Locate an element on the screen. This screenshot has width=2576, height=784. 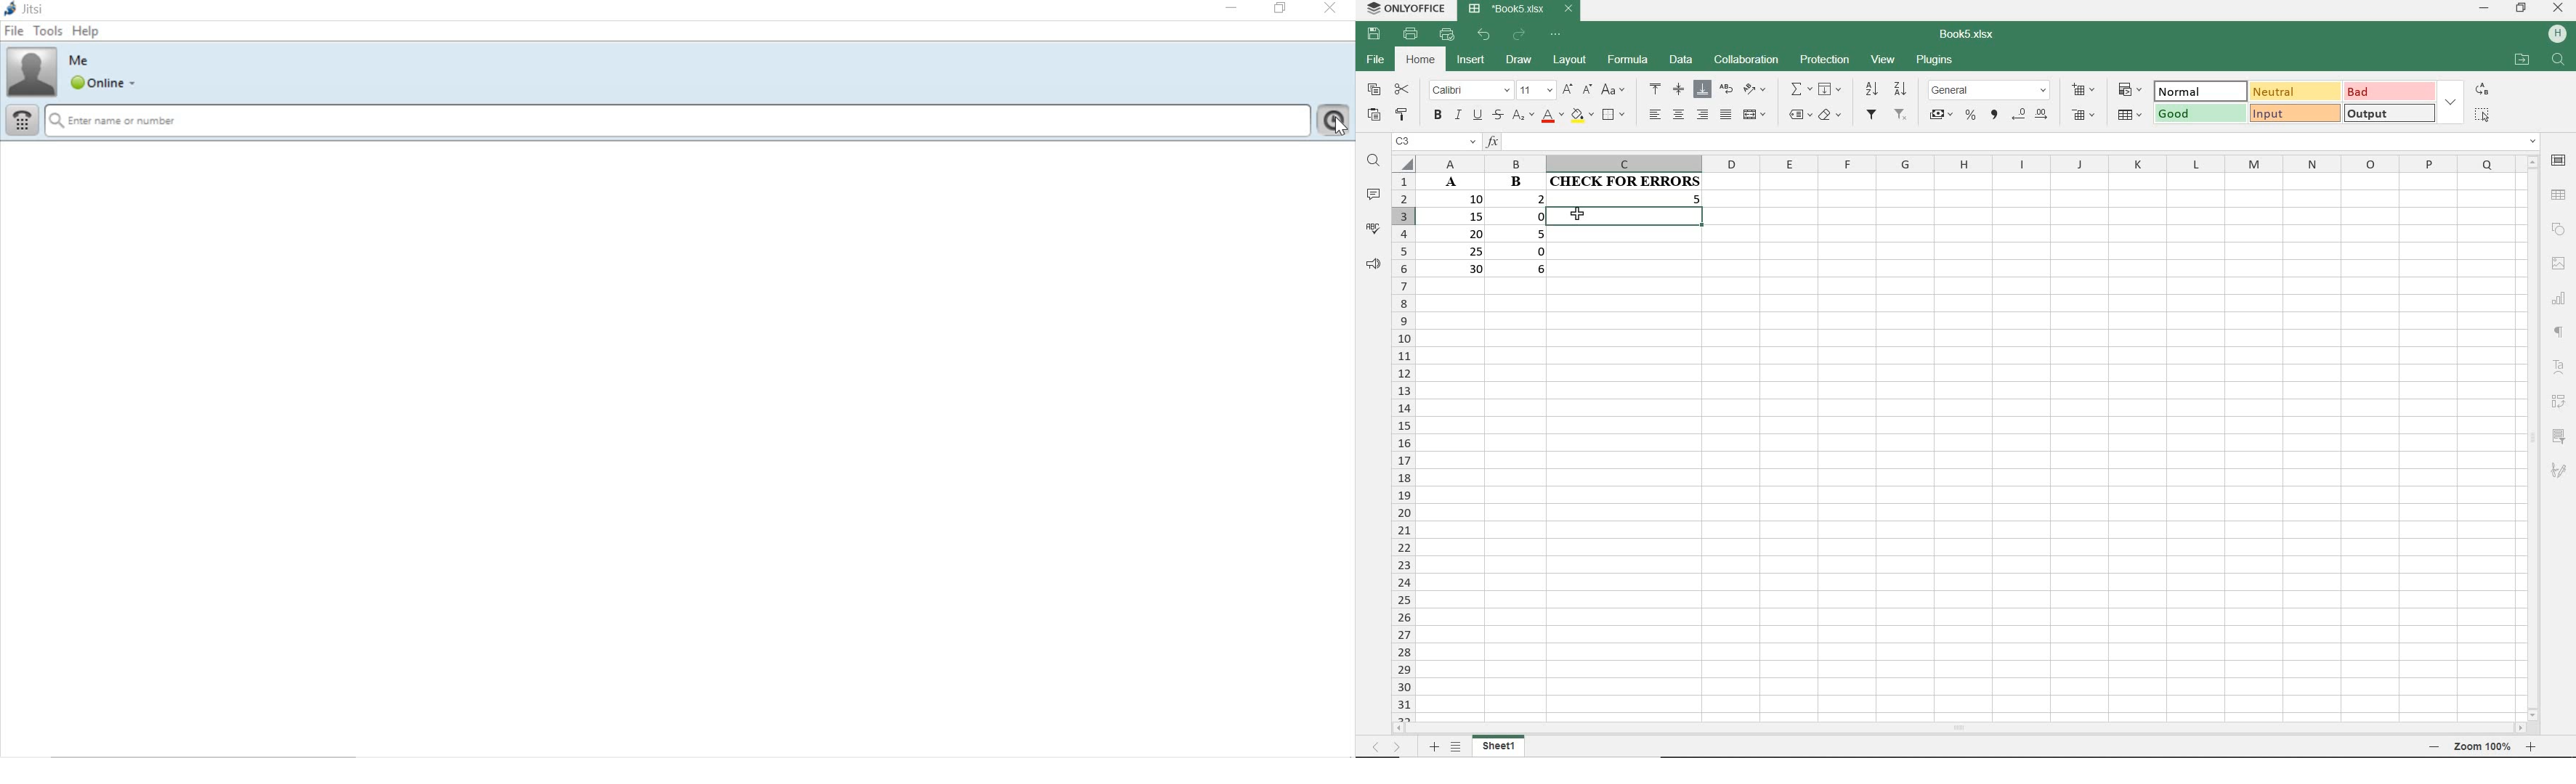
NUMBER FORMAT is located at coordinates (1989, 91).